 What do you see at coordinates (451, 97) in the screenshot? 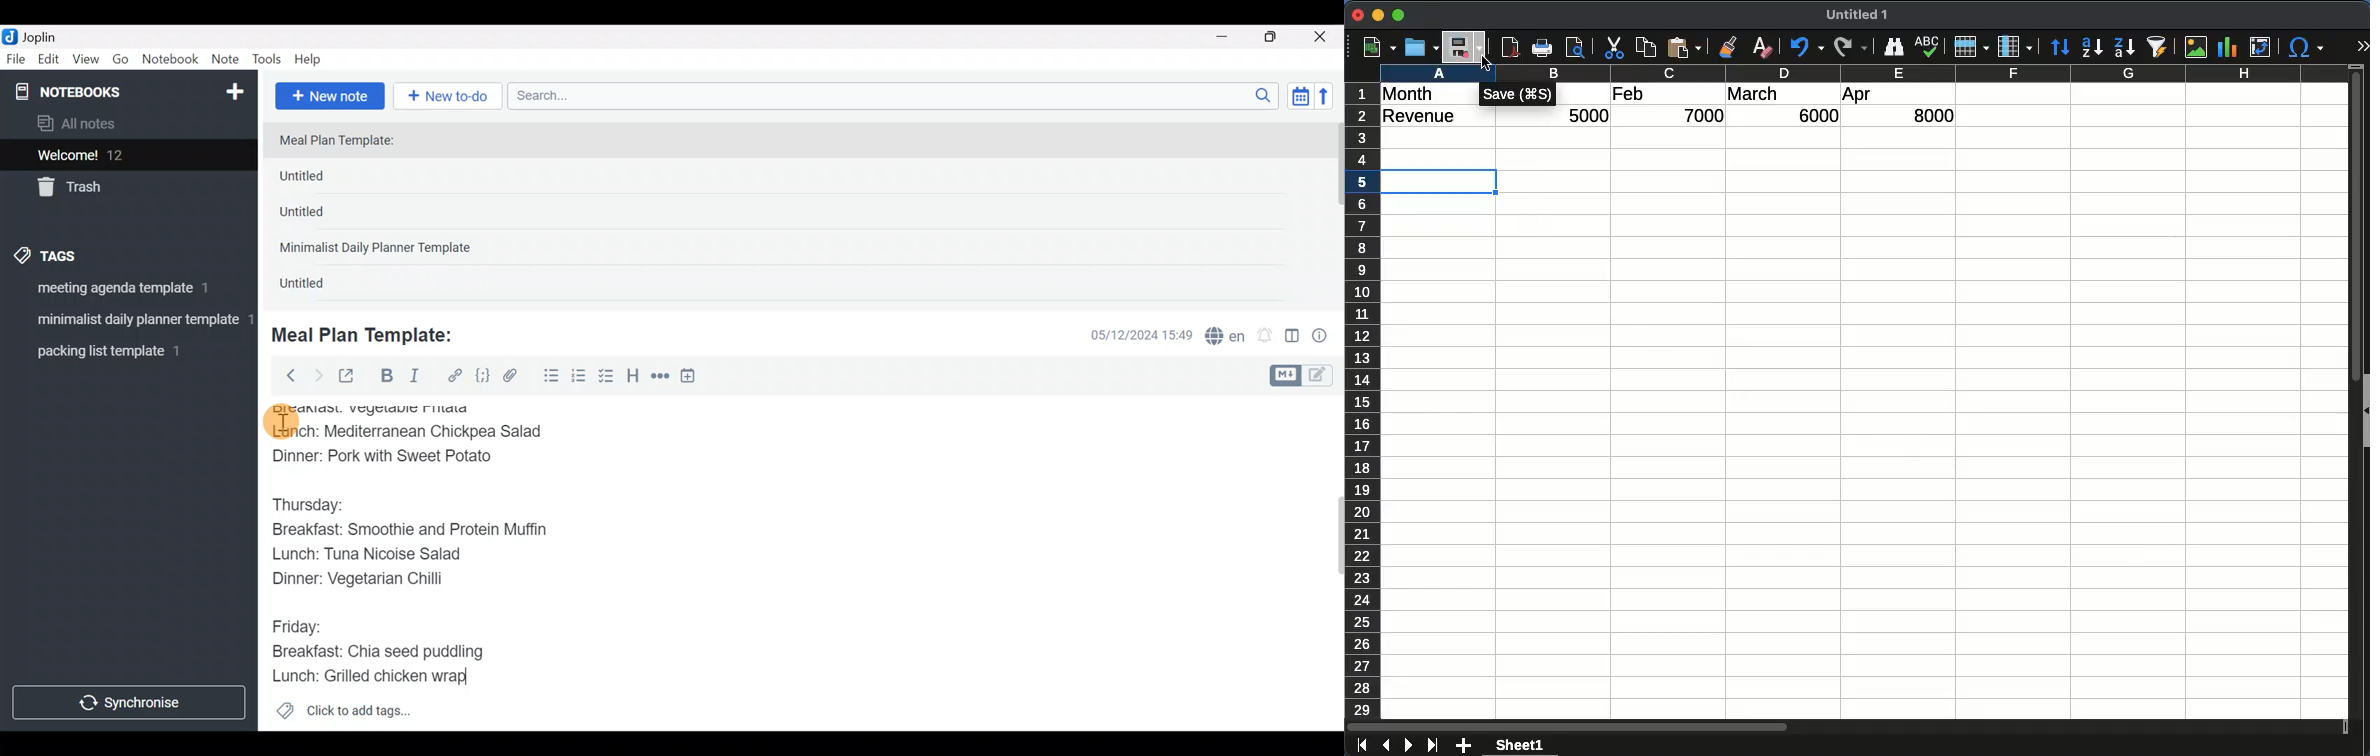
I see `New to-do` at bounding box center [451, 97].